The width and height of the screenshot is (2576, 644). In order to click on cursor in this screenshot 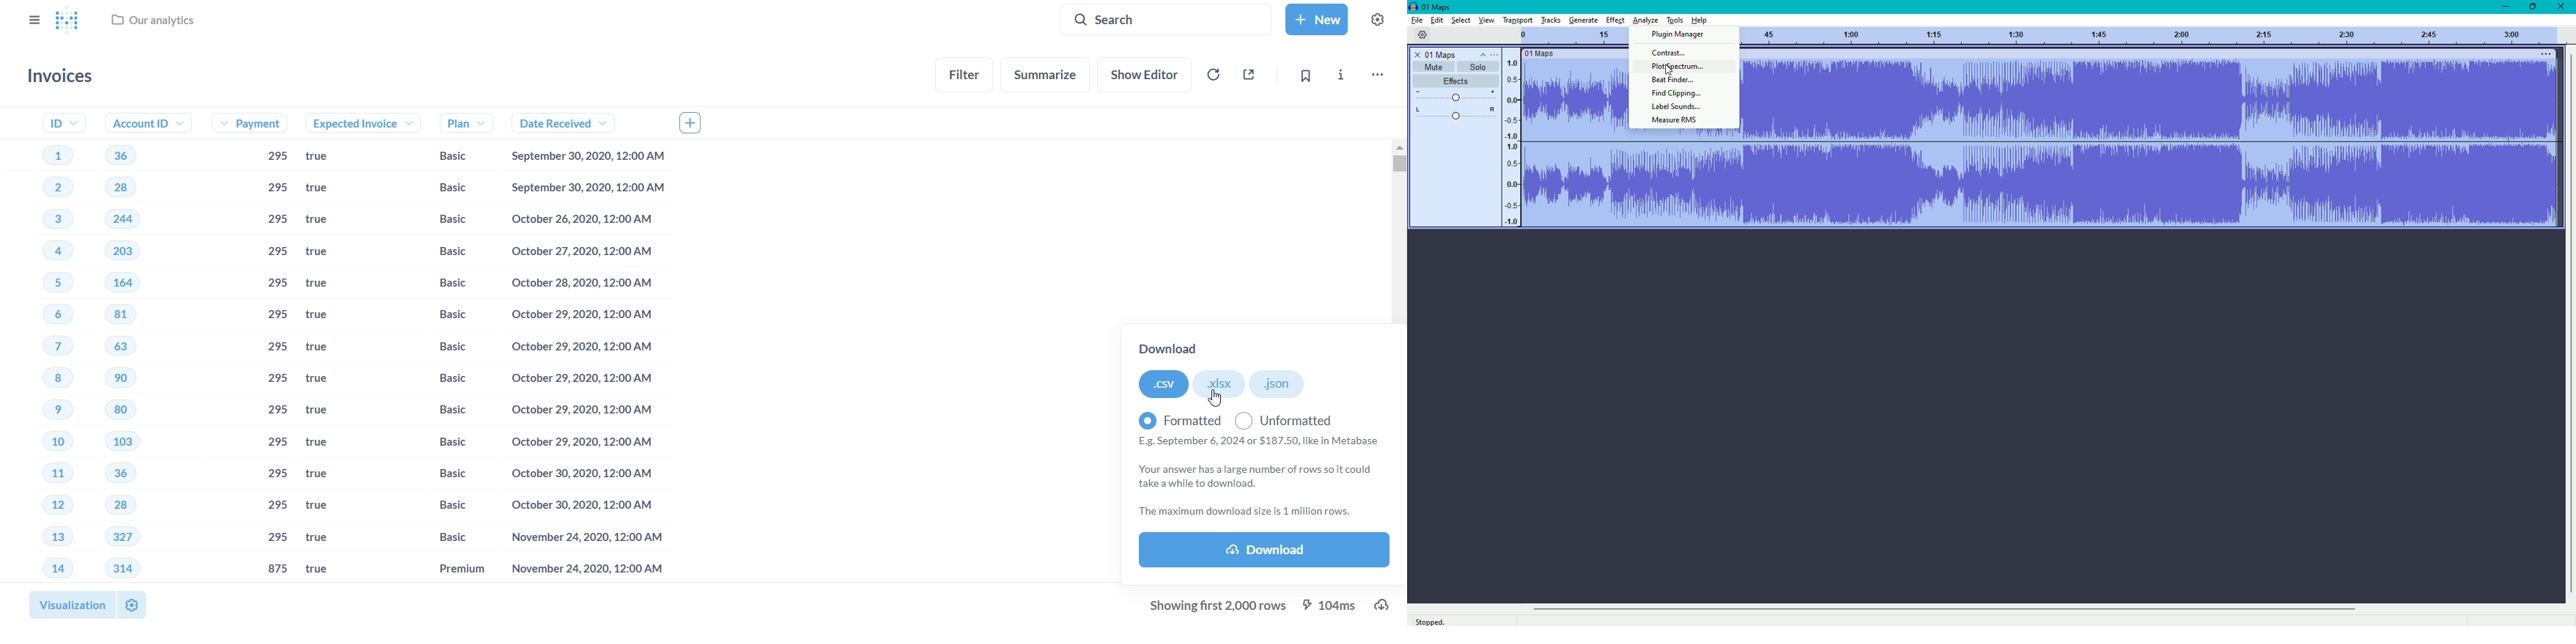, I will do `click(1216, 399)`.